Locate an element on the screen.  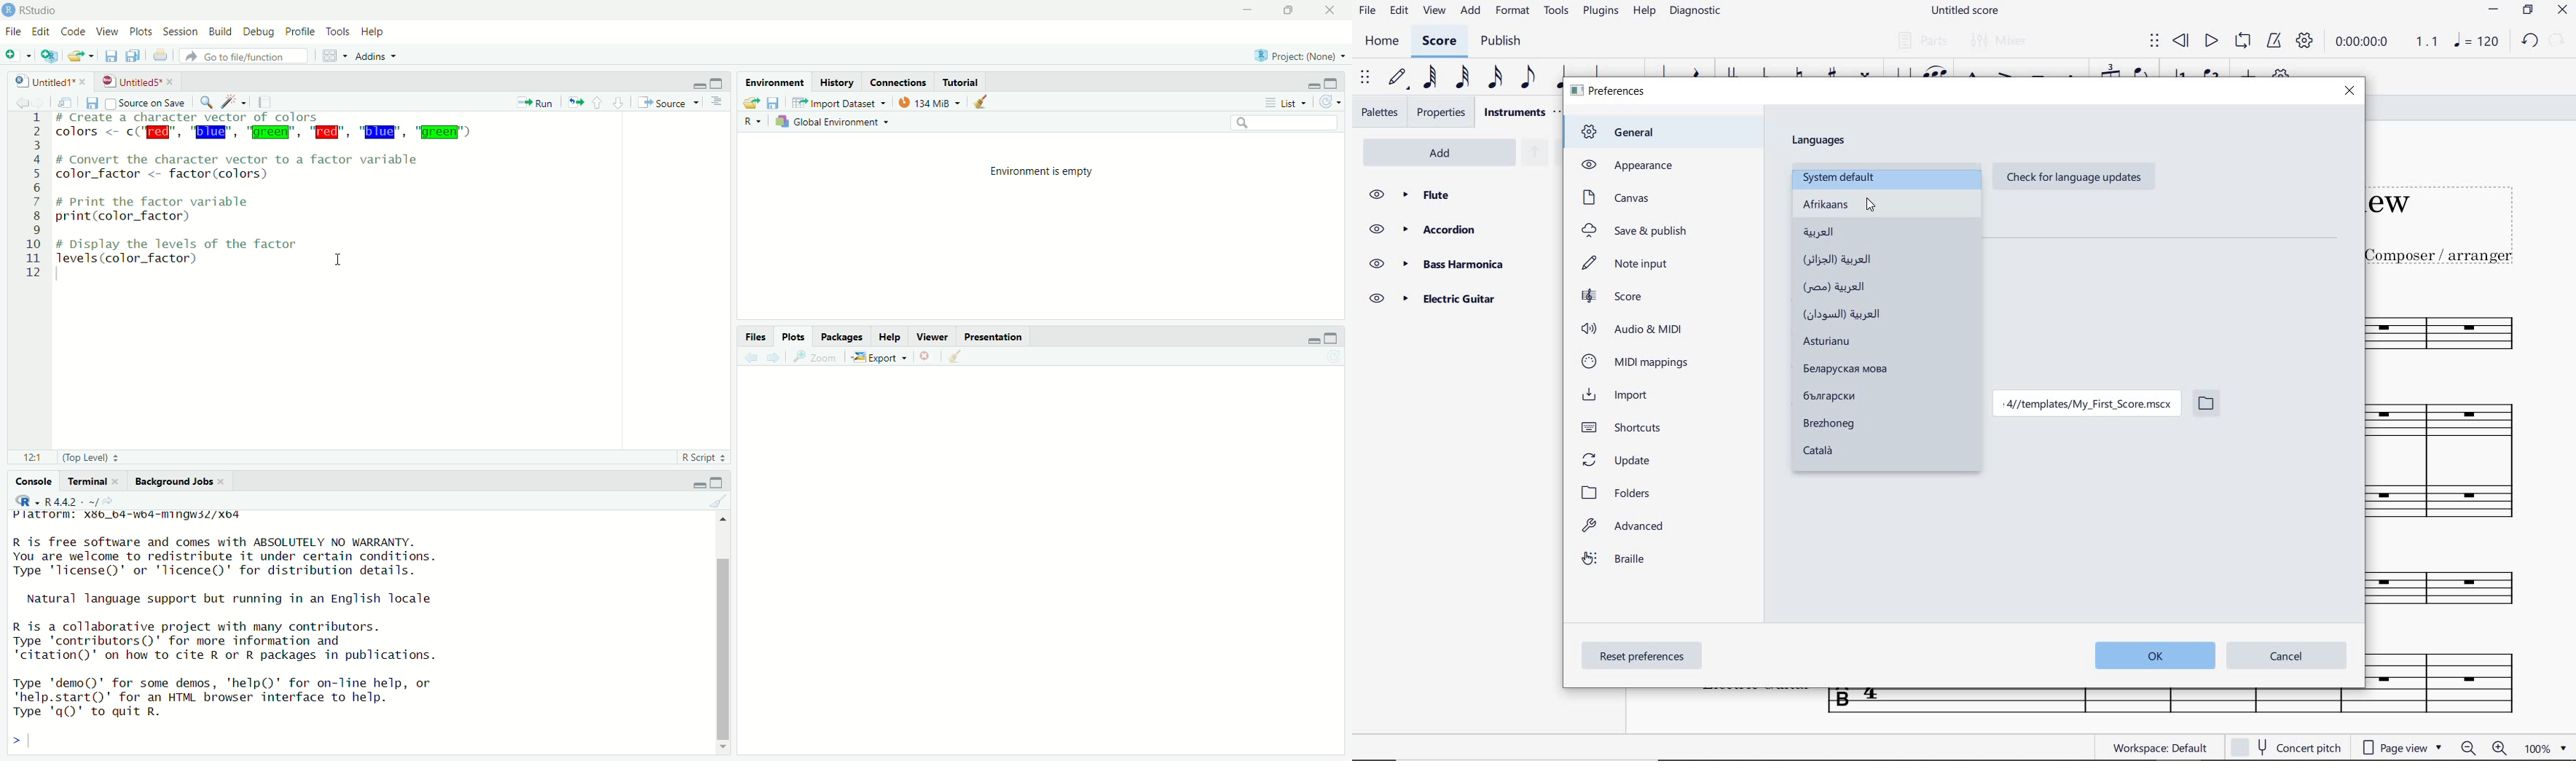
edit is located at coordinates (1398, 13).